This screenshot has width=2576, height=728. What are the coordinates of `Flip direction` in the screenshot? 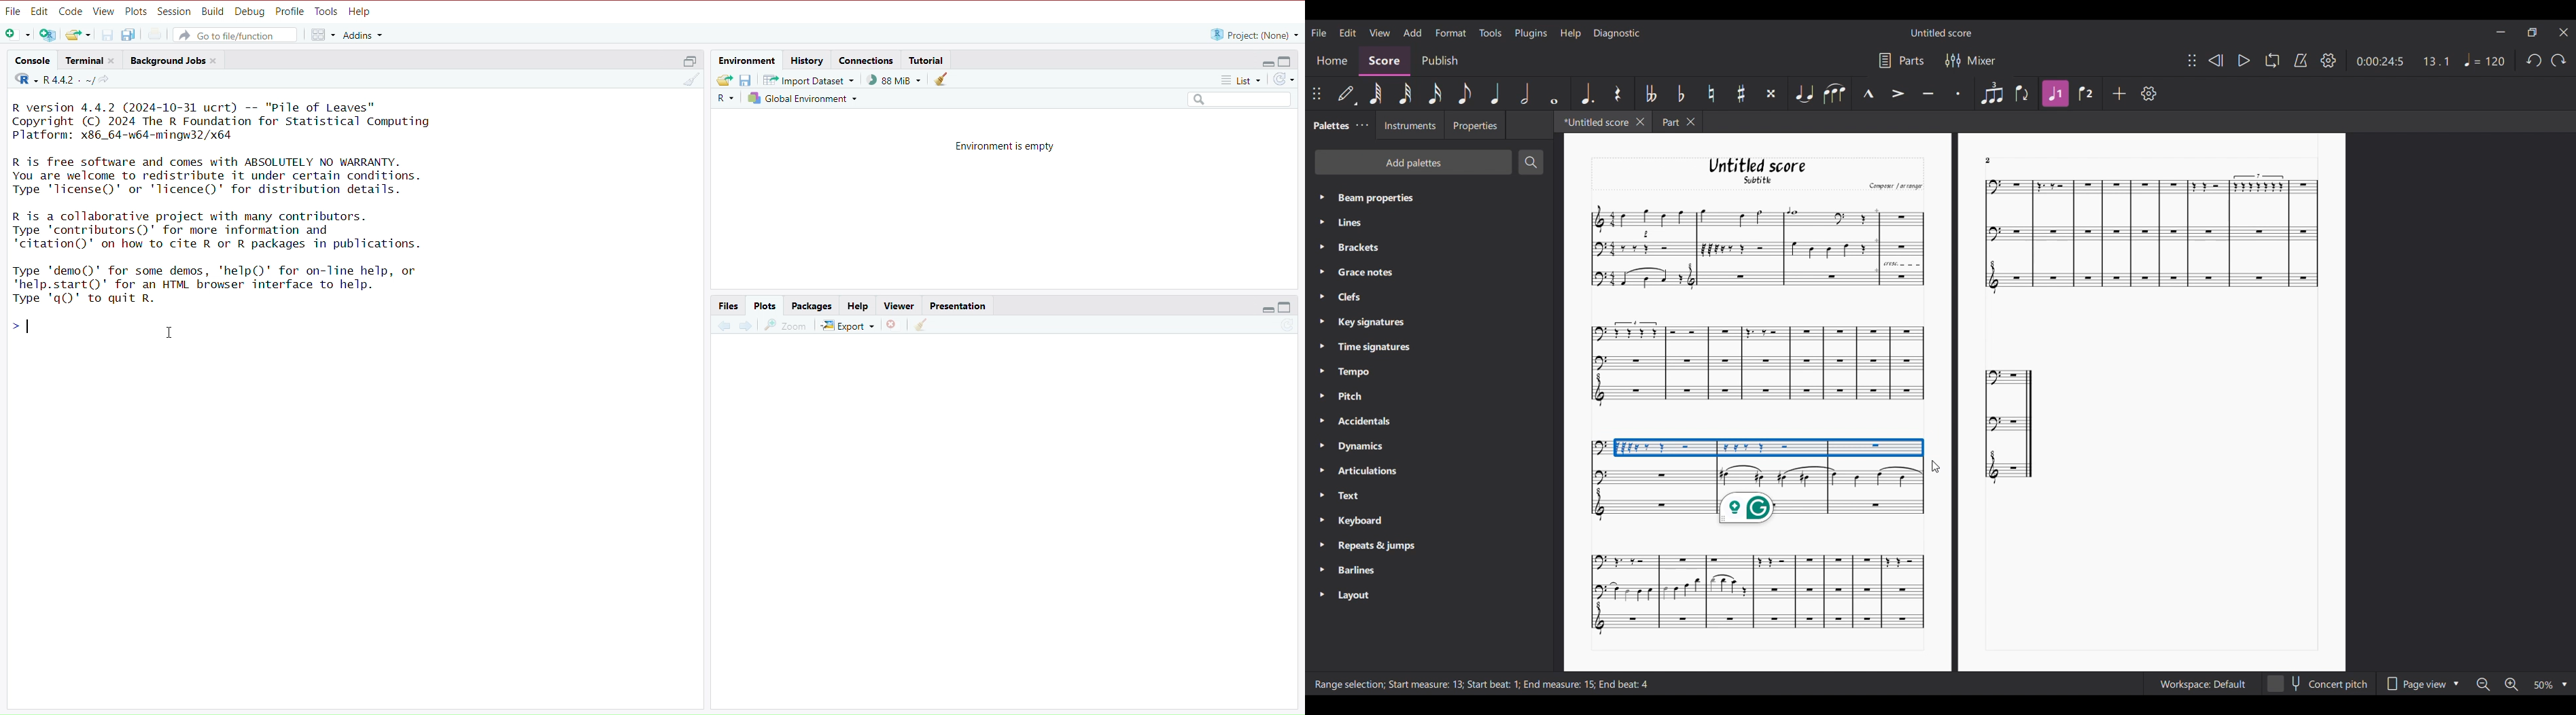 It's located at (2023, 93).